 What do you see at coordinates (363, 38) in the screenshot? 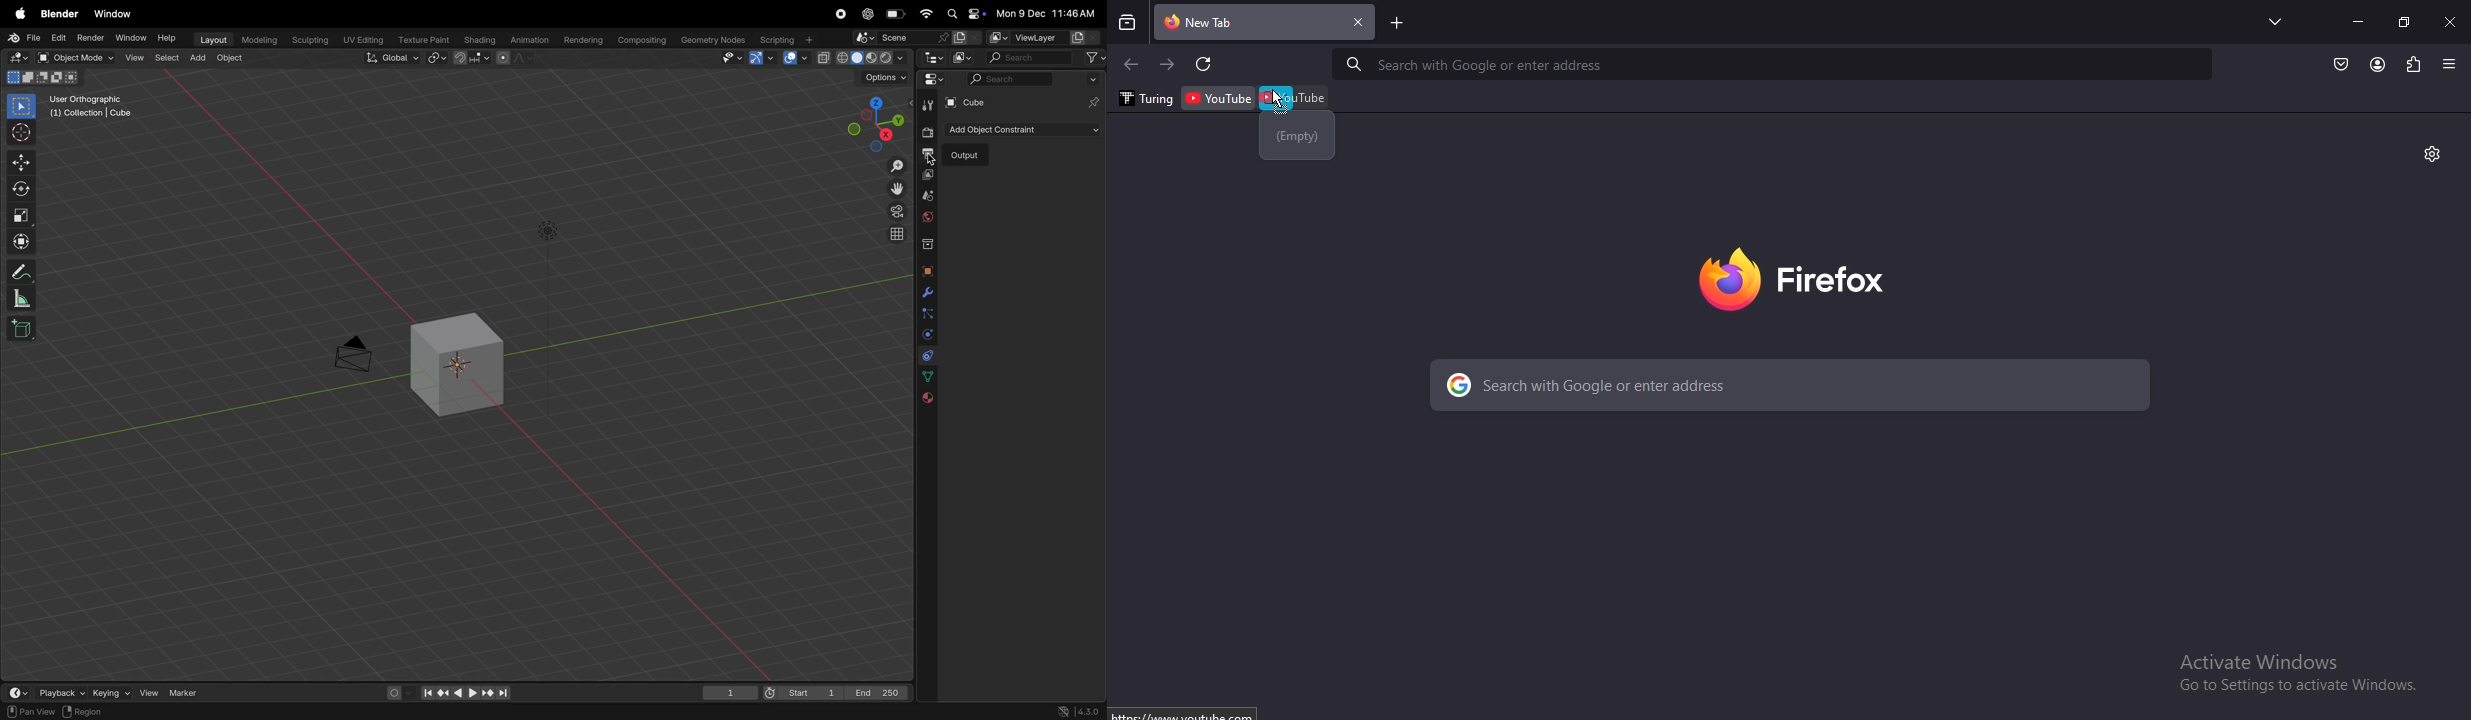
I see `Uv editing` at bounding box center [363, 38].